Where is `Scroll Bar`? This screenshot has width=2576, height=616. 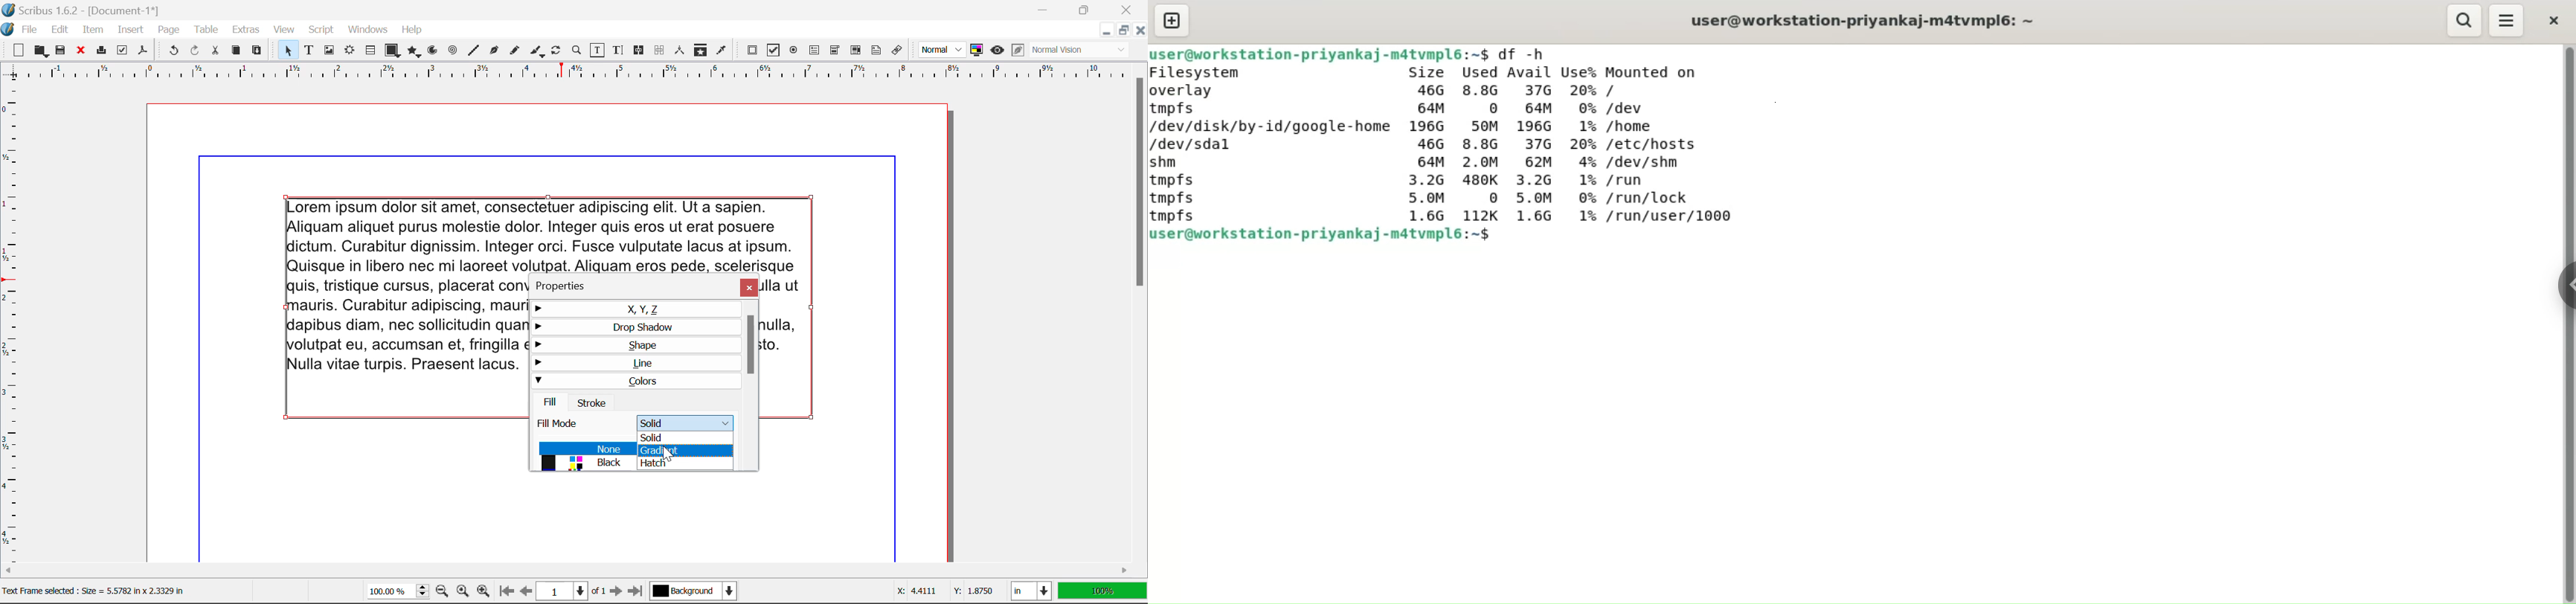
Scroll Bar is located at coordinates (754, 385).